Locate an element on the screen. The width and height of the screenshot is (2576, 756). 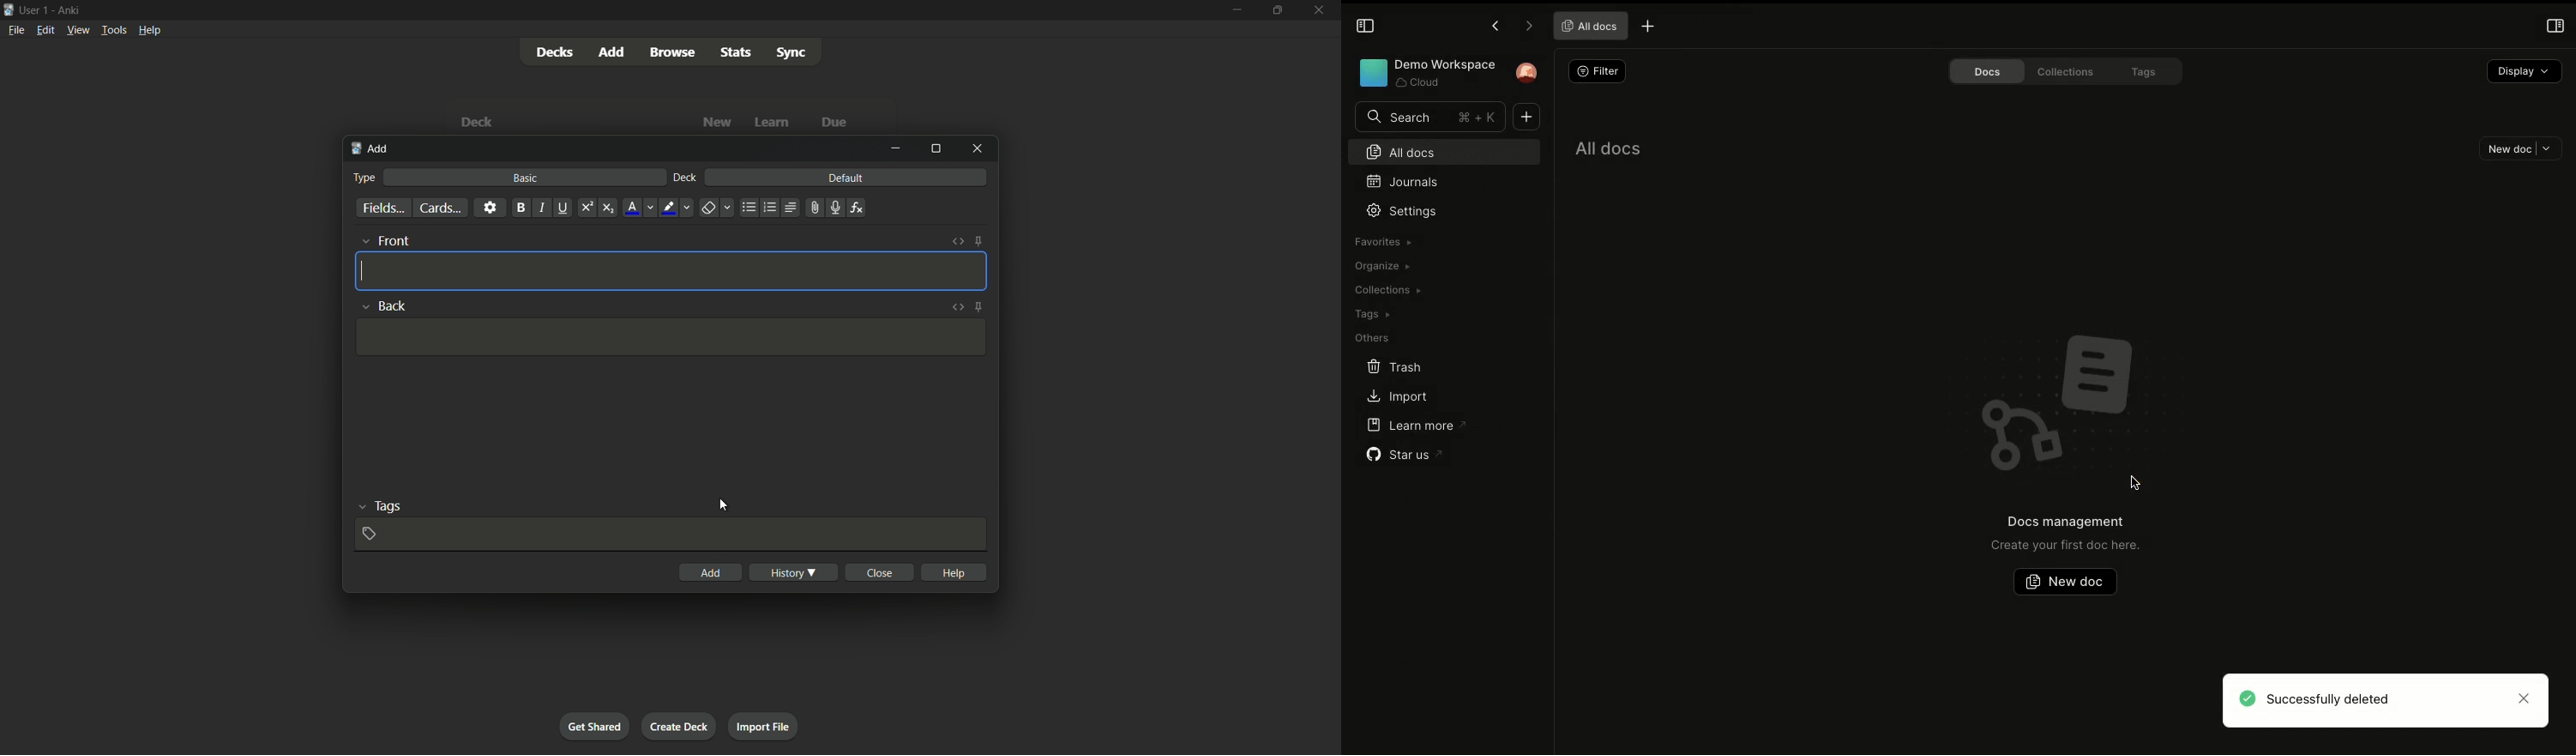
settings is located at coordinates (490, 207).